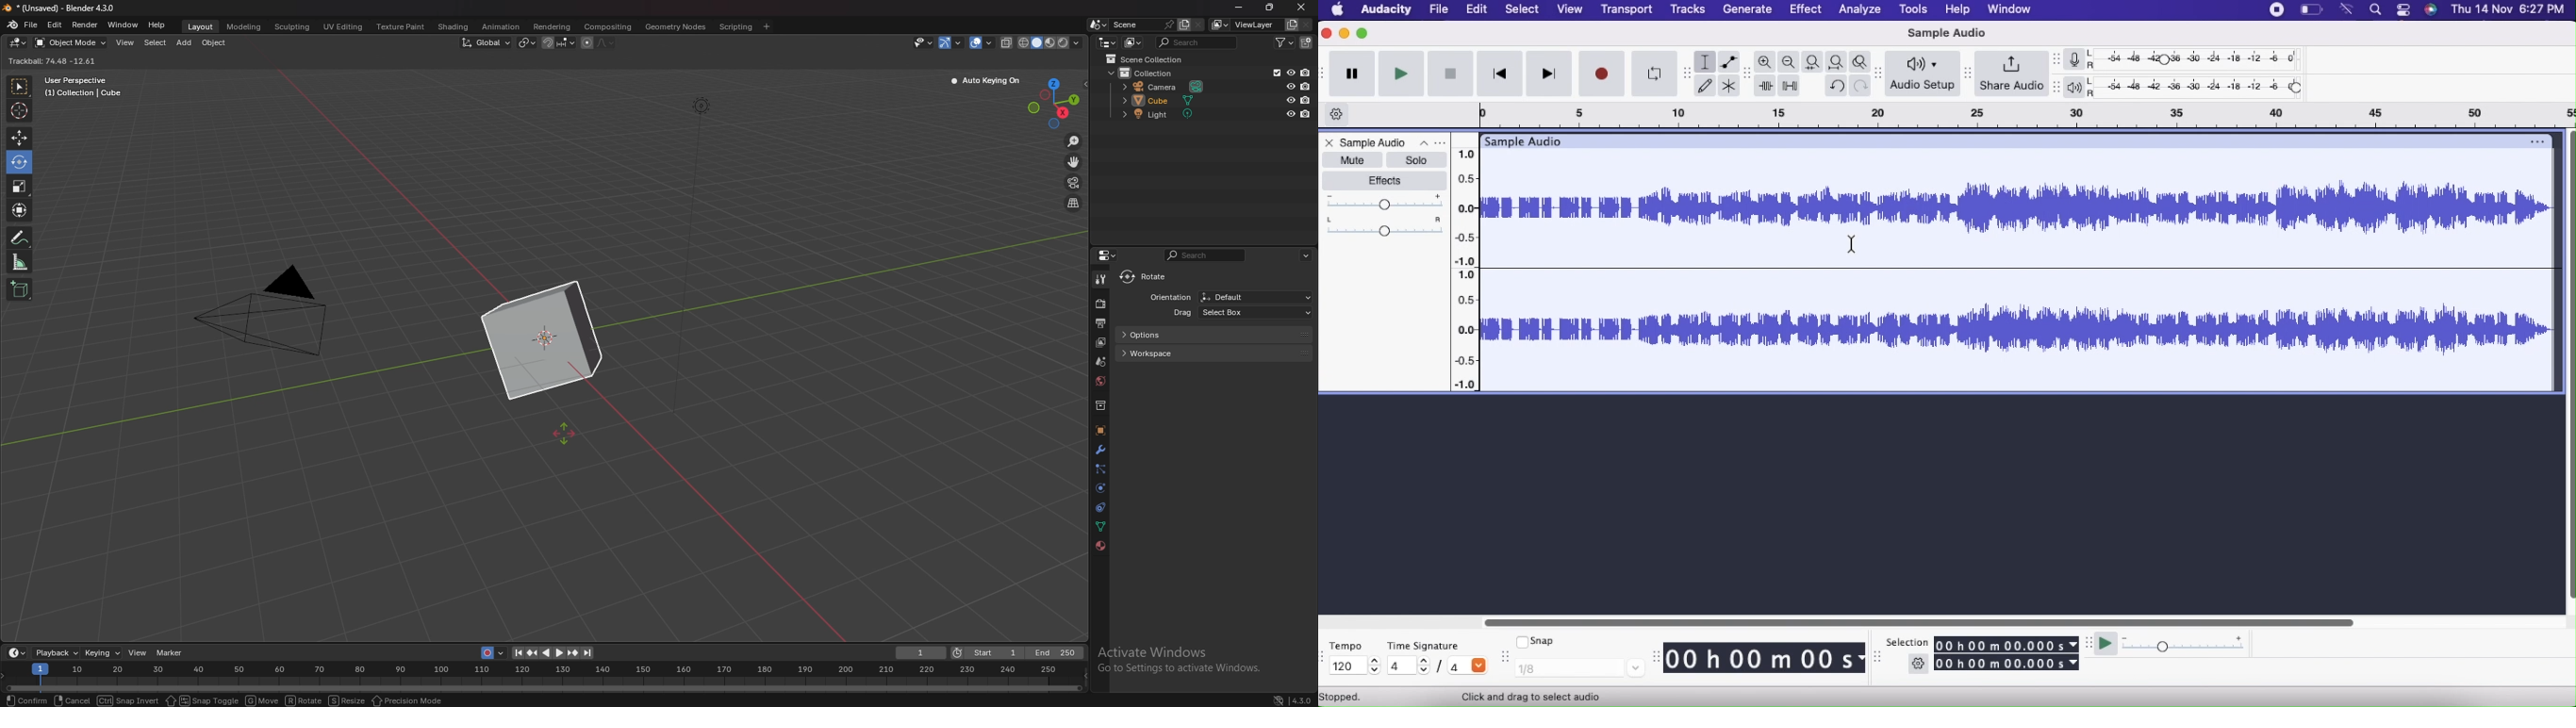  Describe the element at coordinates (1730, 60) in the screenshot. I see `Envelope tool` at that location.